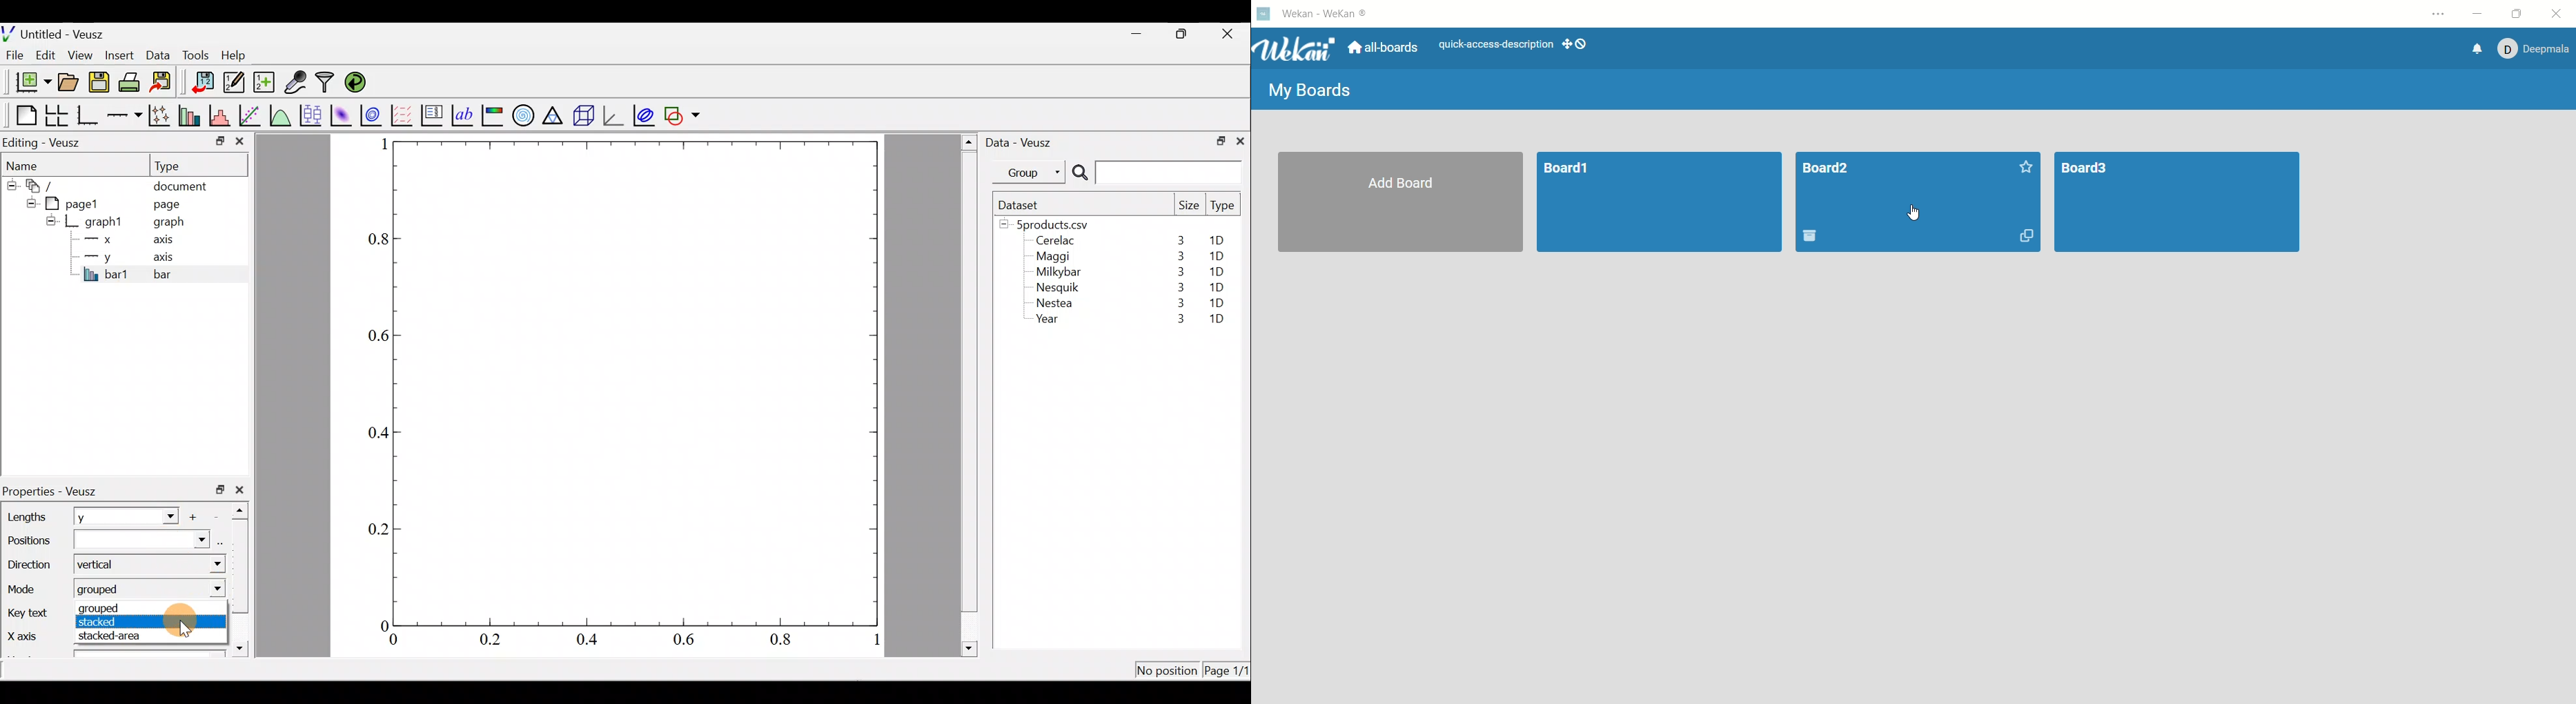 This screenshot has width=2576, height=728. What do you see at coordinates (383, 625) in the screenshot?
I see `0` at bounding box center [383, 625].